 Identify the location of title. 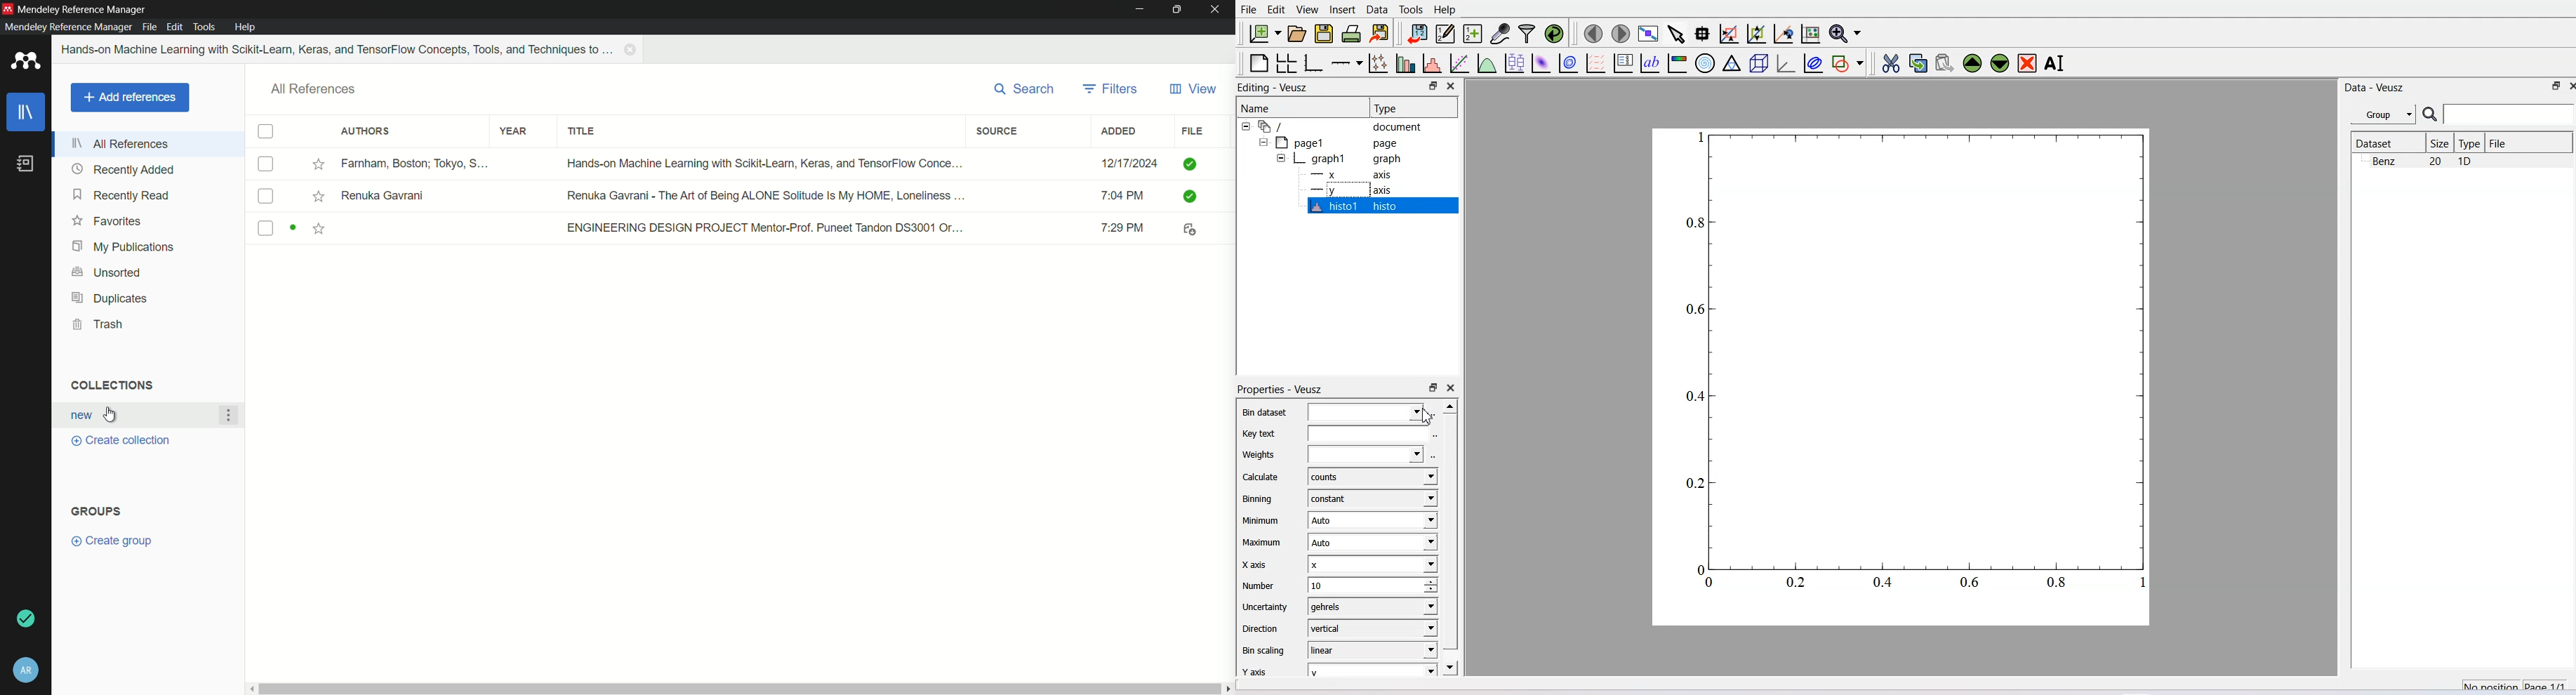
(582, 132).